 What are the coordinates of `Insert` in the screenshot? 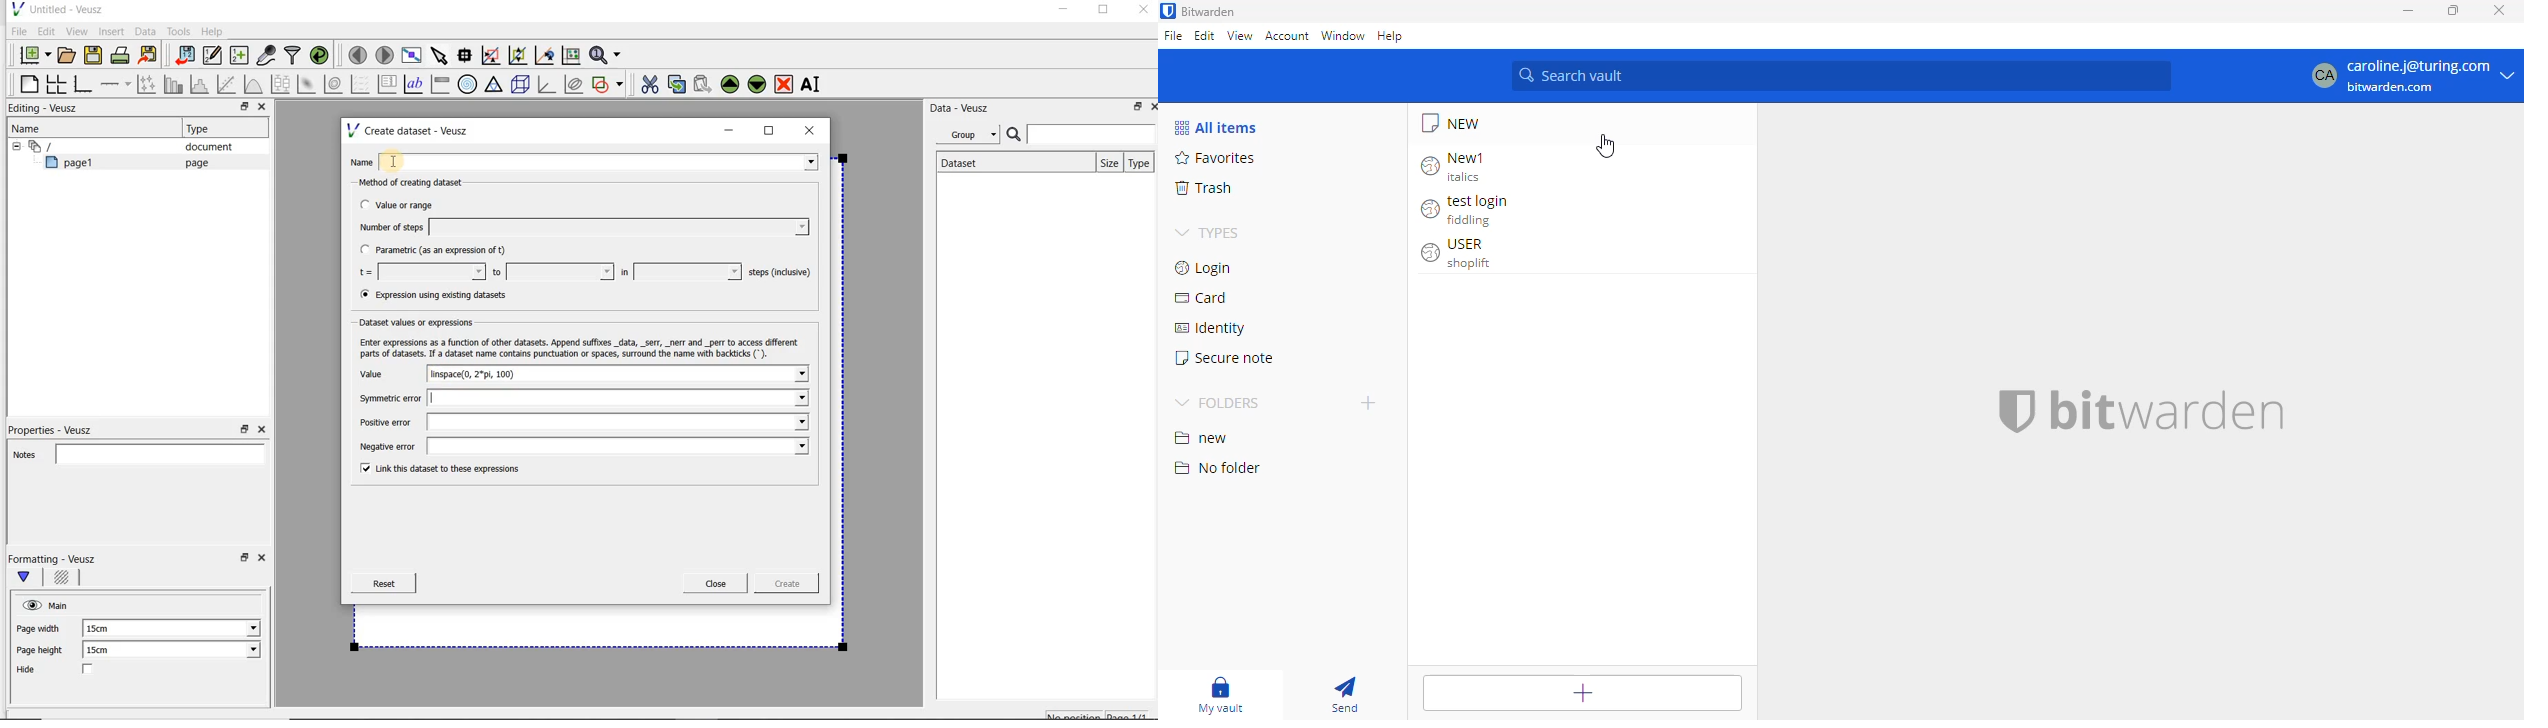 It's located at (113, 31).